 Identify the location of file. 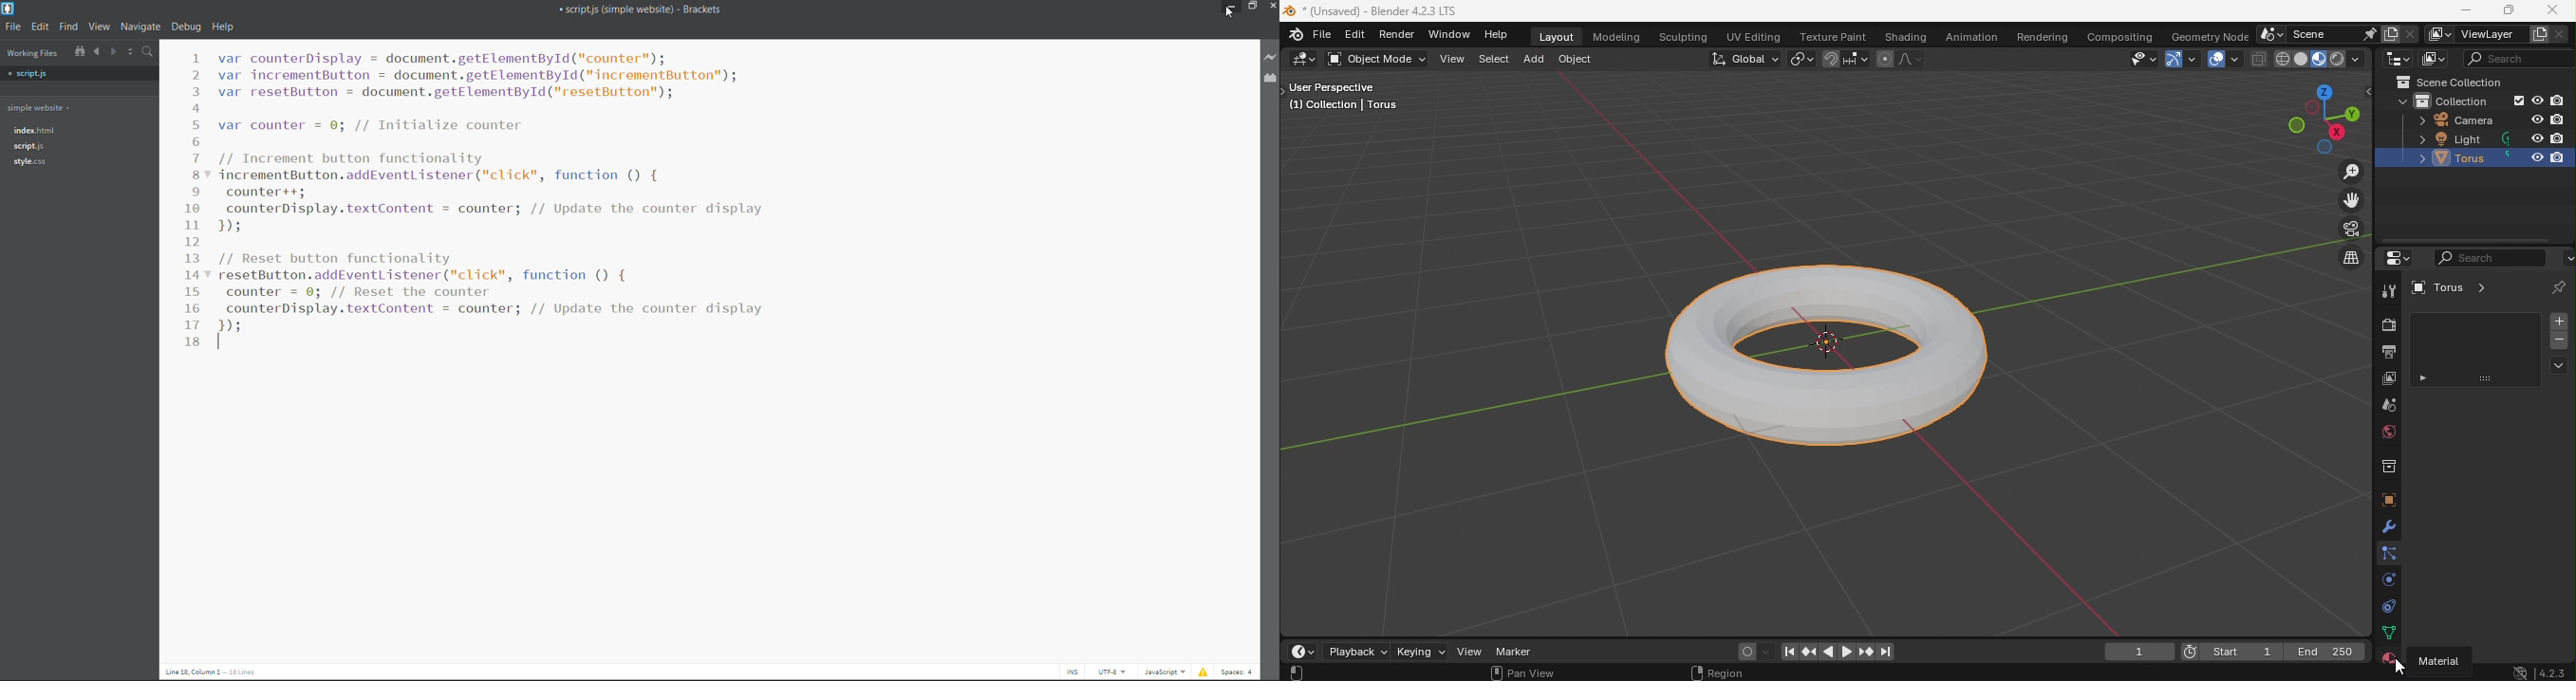
(15, 26).